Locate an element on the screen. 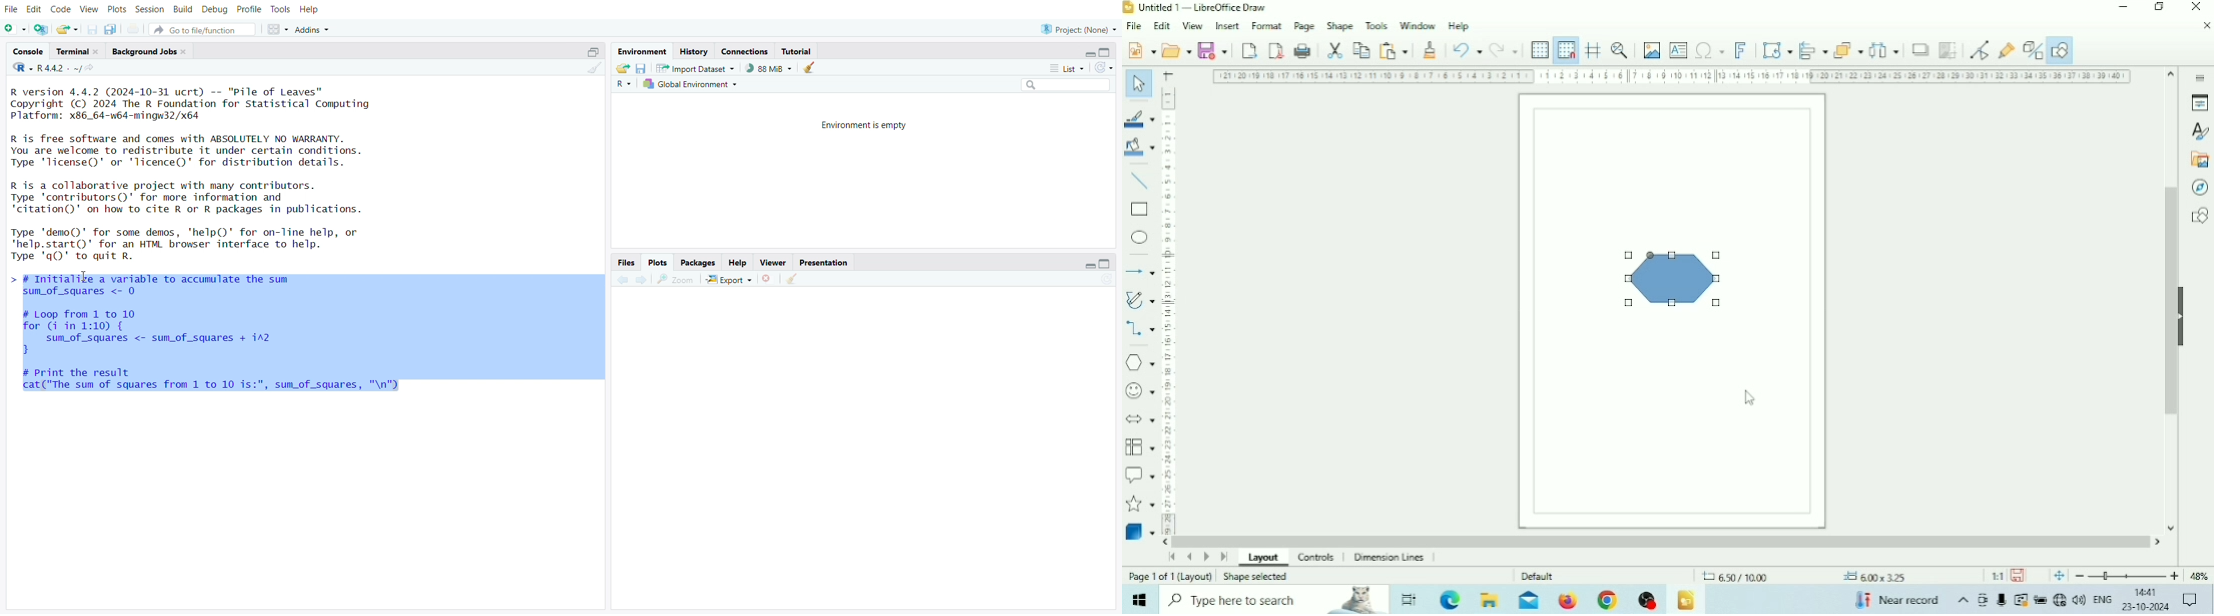 The image size is (2240, 616). load workspace is located at coordinates (623, 69).